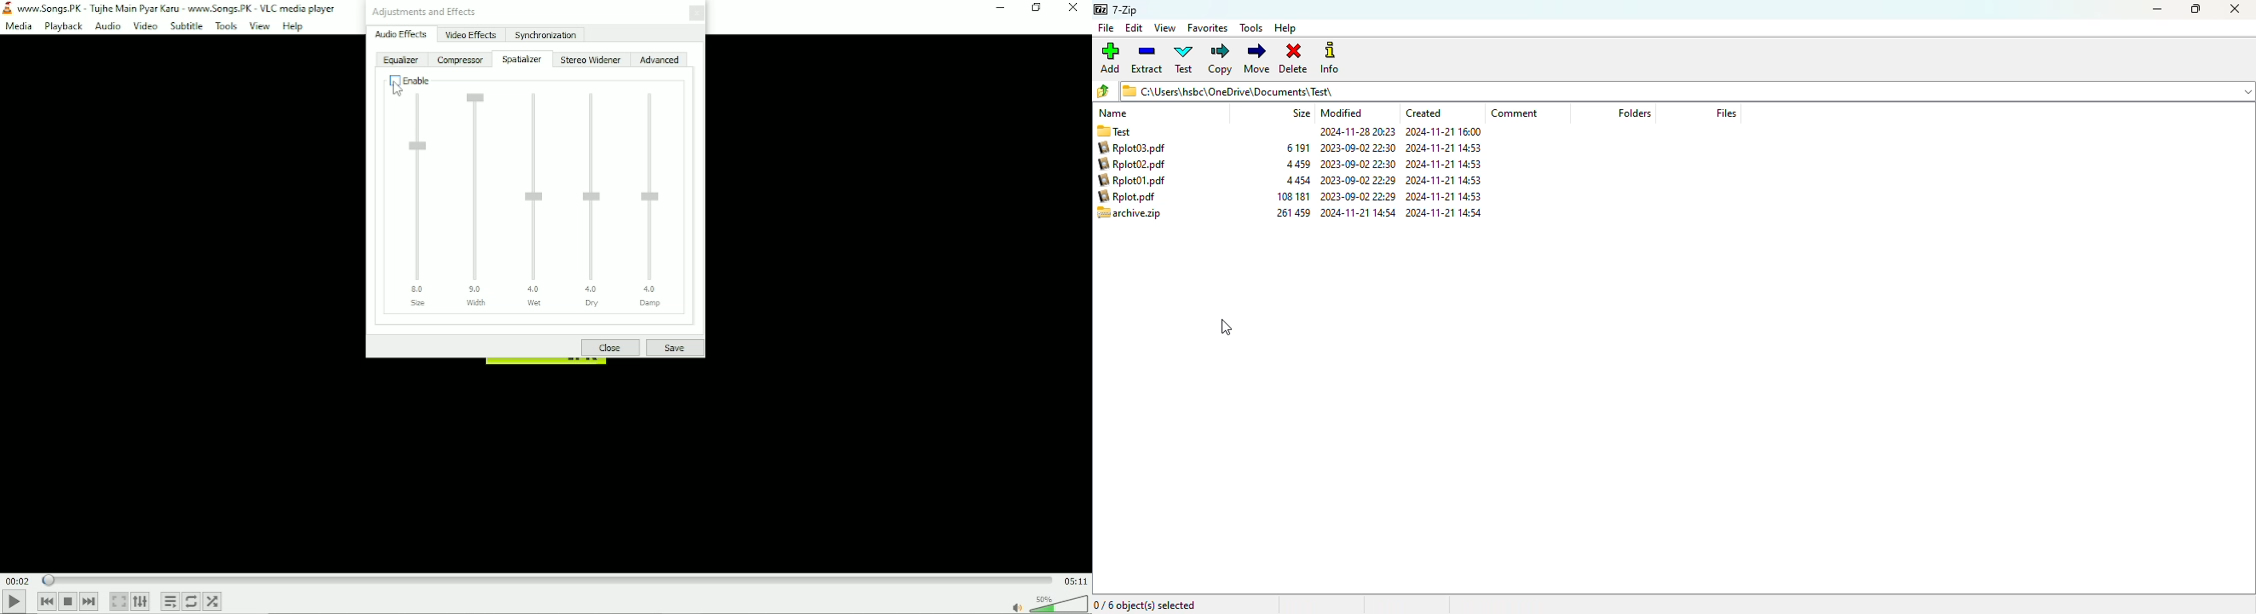 Image resolution: width=2268 pixels, height=616 pixels. What do you see at coordinates (611, 348) in the screenshot?
I see `Close` at bounding box center [611, 348].